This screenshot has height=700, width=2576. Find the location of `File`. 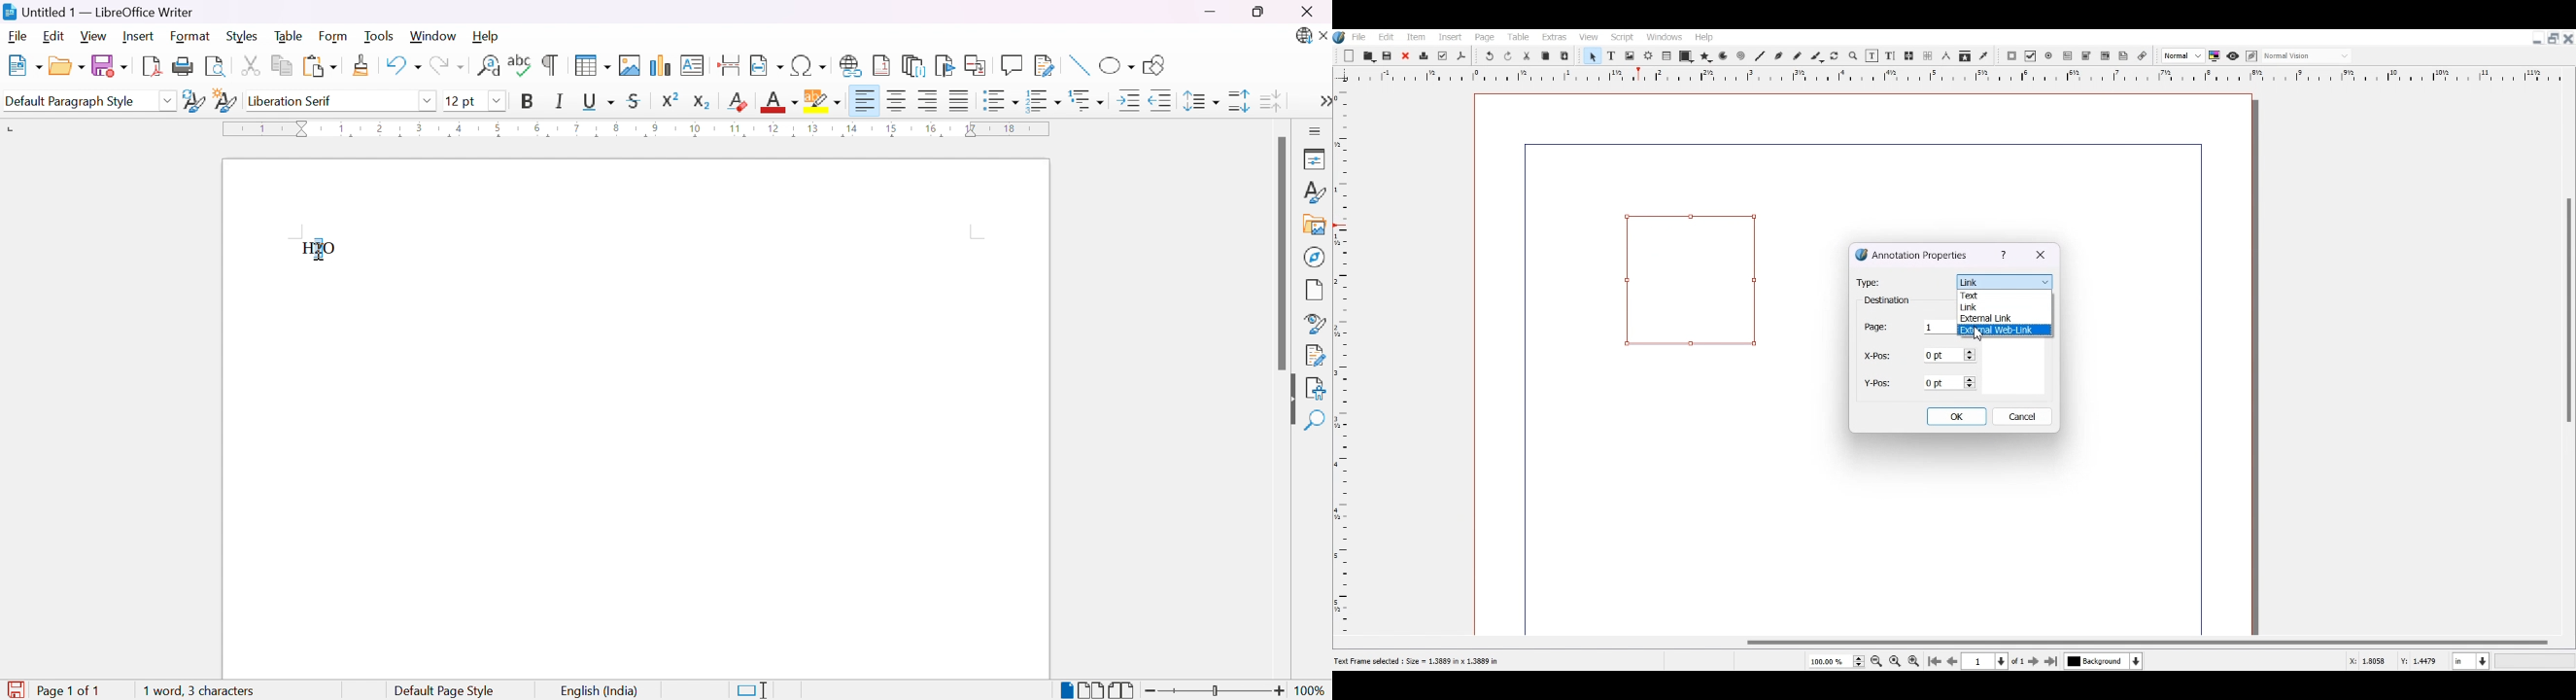

File is located at coordinates (1360, 36).